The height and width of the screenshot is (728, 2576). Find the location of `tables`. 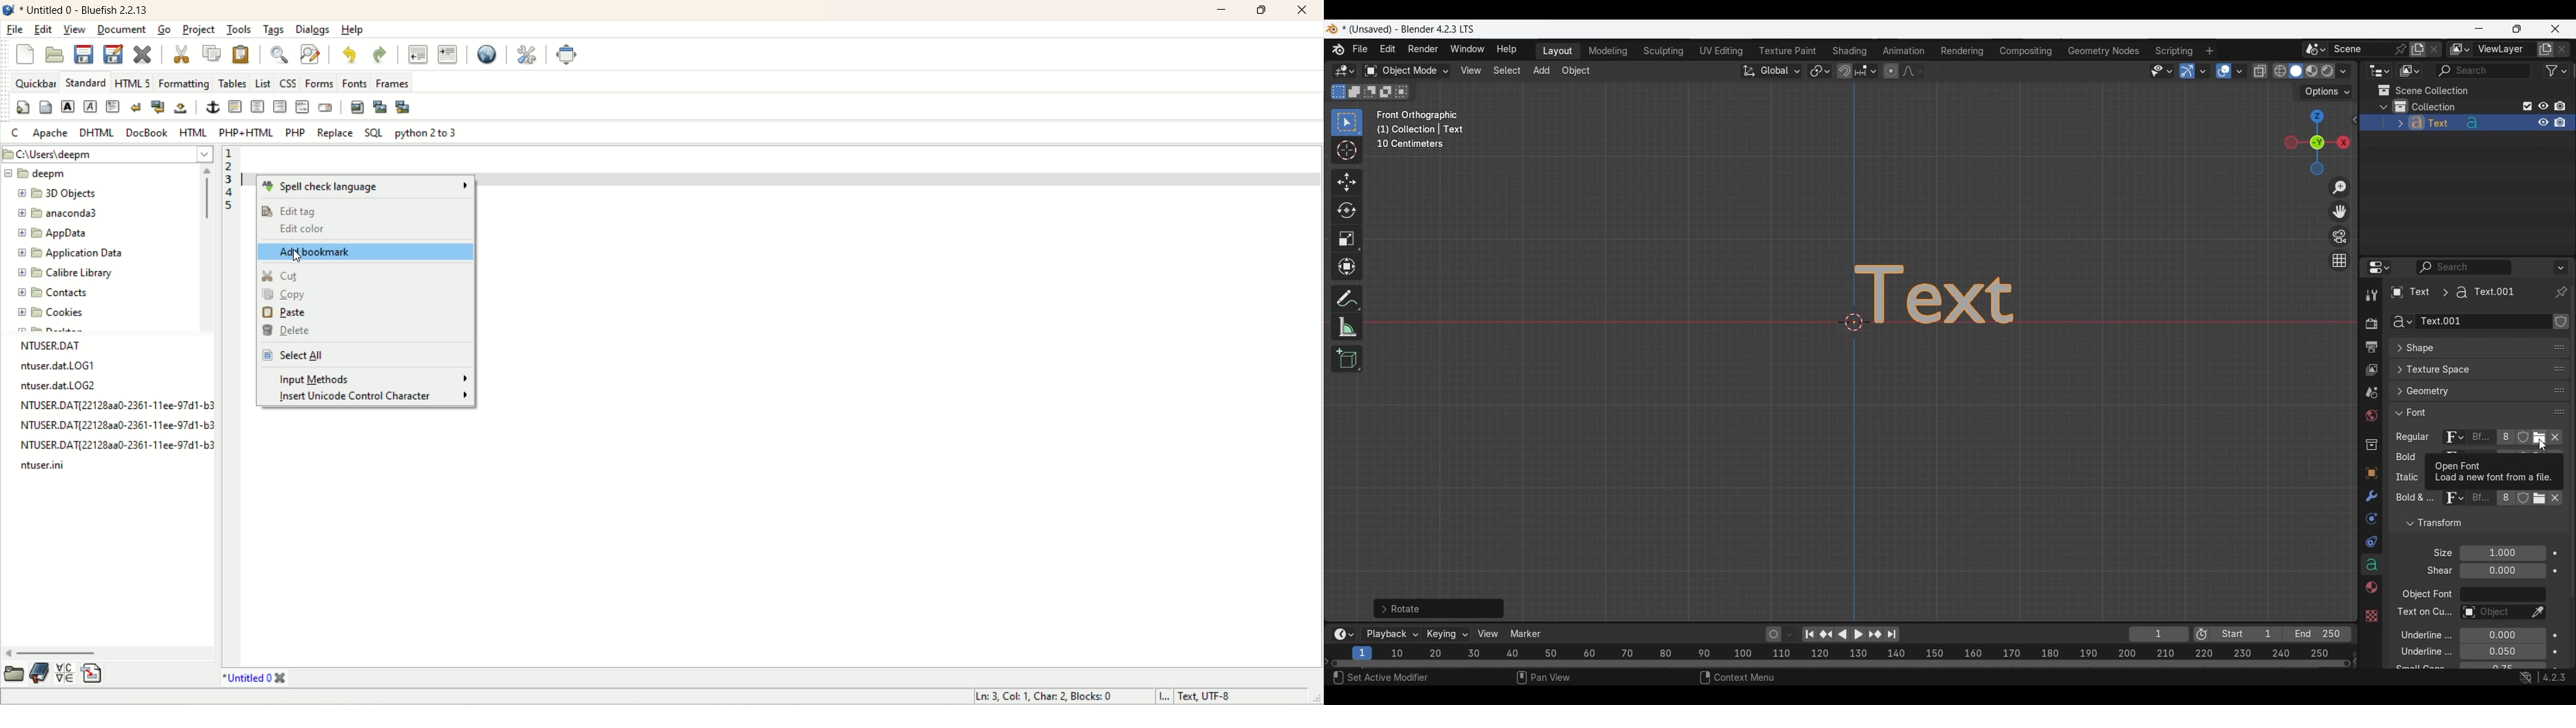

tables is located at coordinates (233, 82).